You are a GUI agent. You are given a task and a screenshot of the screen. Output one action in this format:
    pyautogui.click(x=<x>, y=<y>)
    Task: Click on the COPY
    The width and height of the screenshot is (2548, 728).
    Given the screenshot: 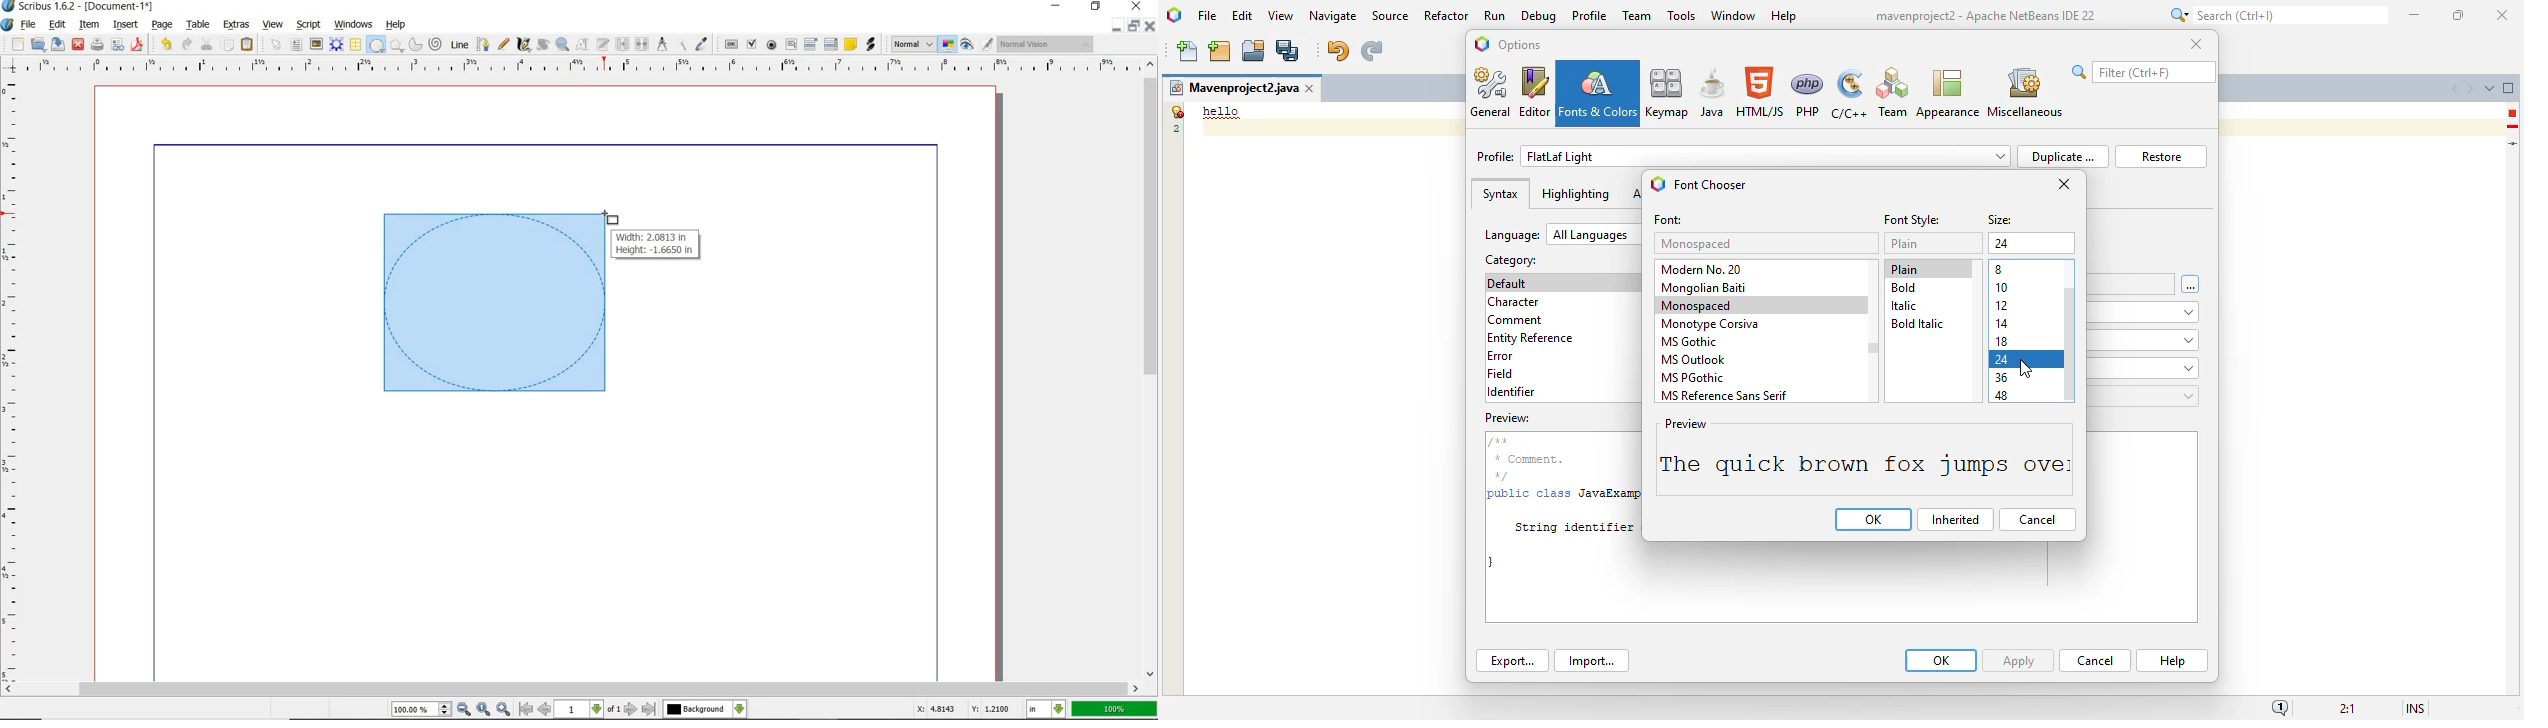 What is the action you would take?
    pyautogui.click(x=229, y=45)
    